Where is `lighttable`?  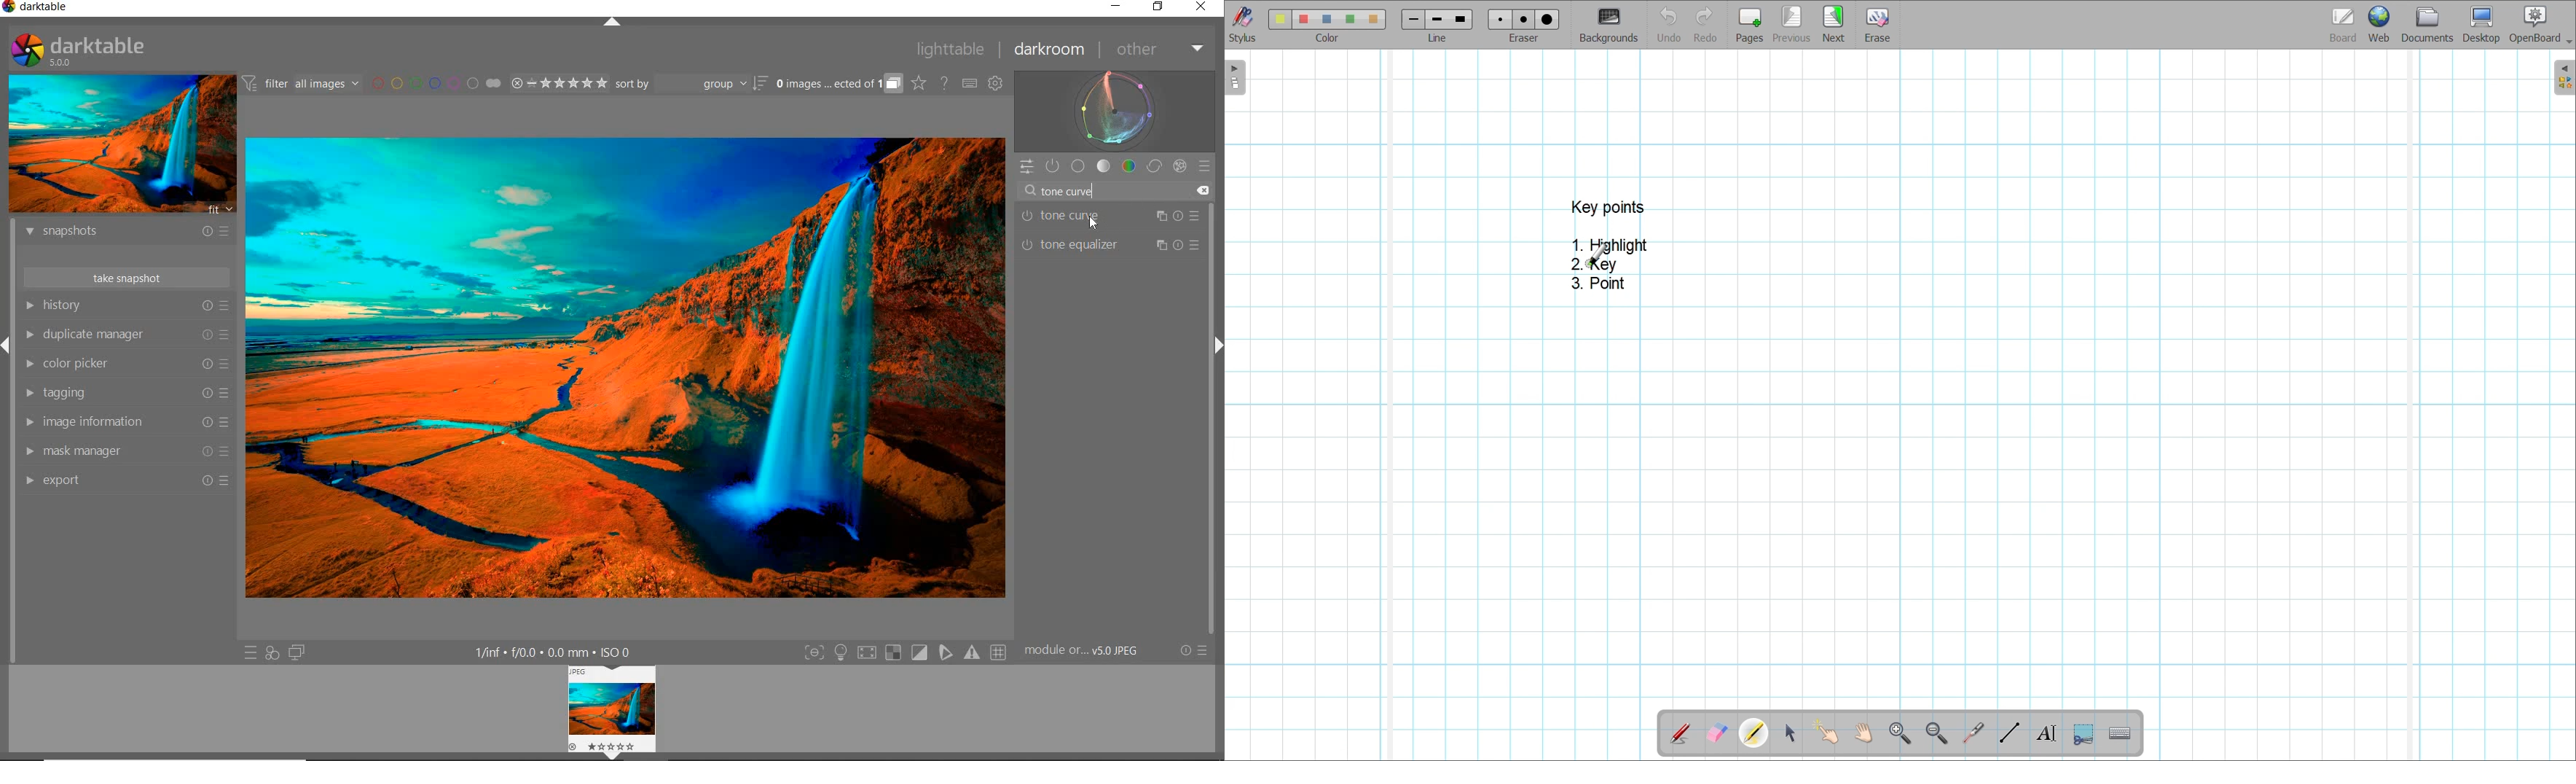
lighttable is located at coordinates (954, 50).